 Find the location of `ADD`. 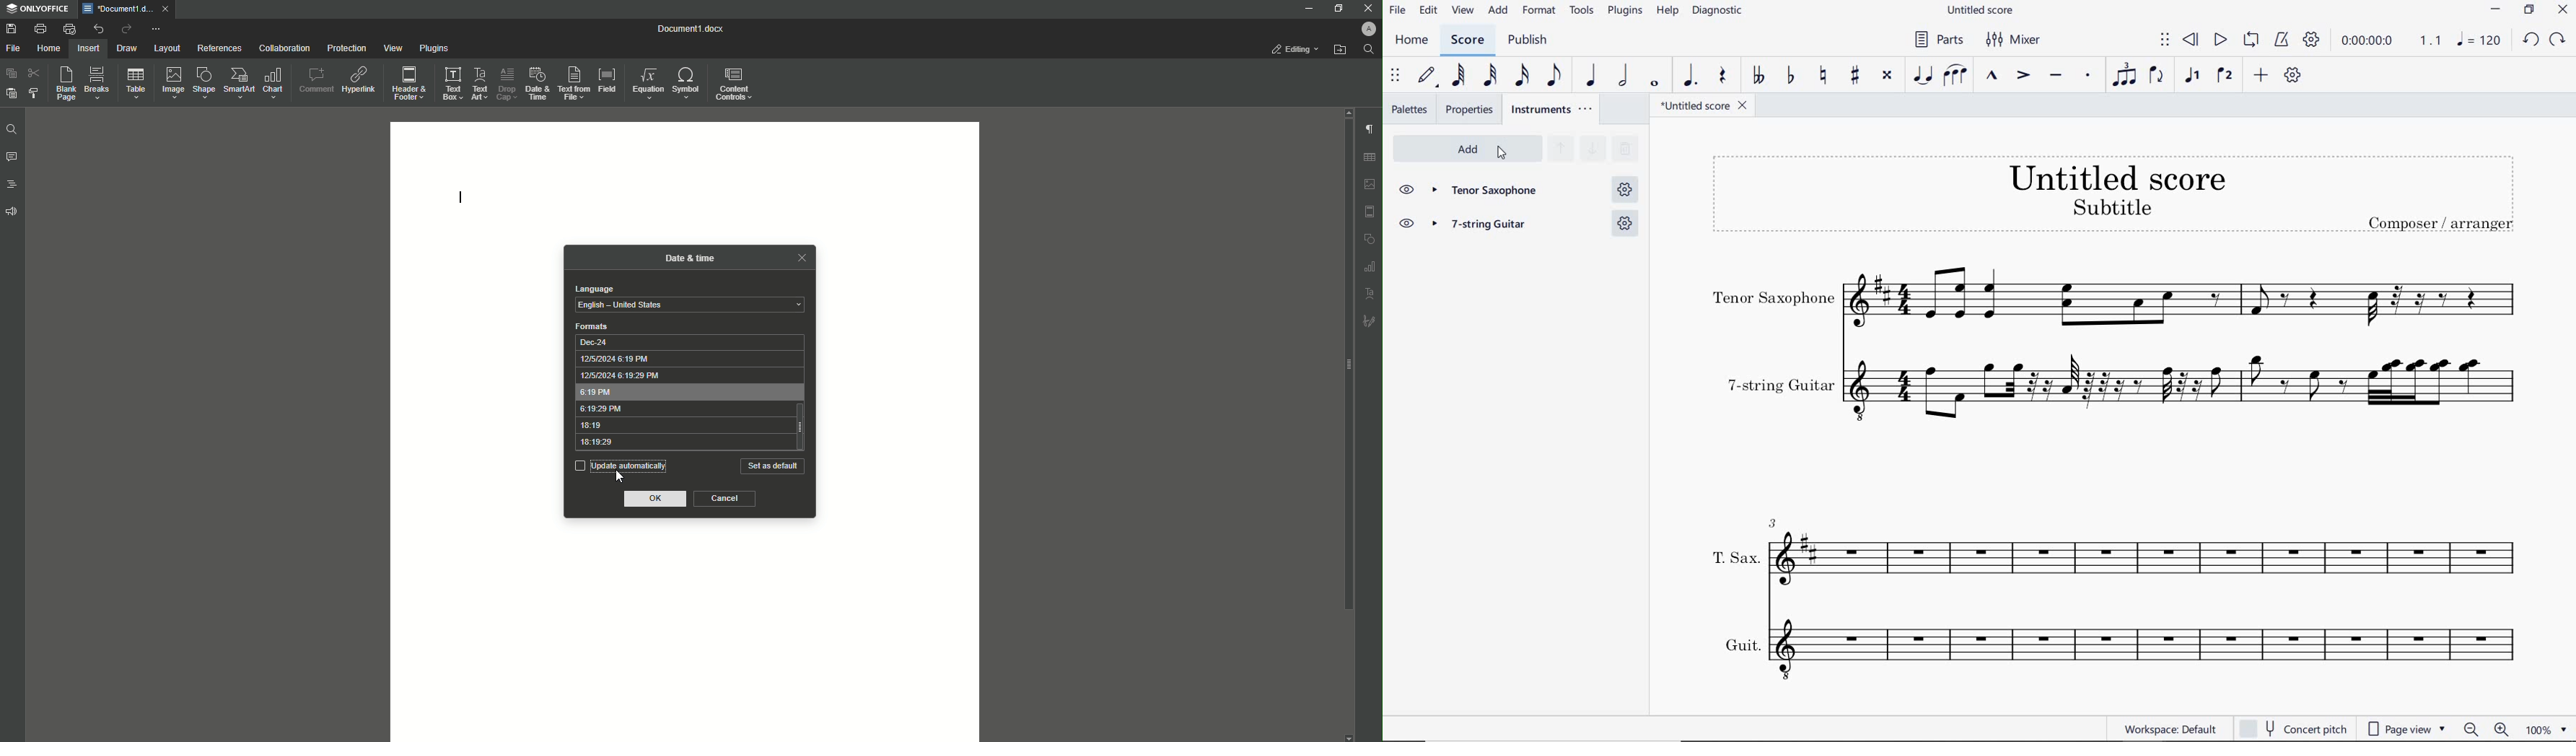

ADD is located at coordinates (2261, 76).